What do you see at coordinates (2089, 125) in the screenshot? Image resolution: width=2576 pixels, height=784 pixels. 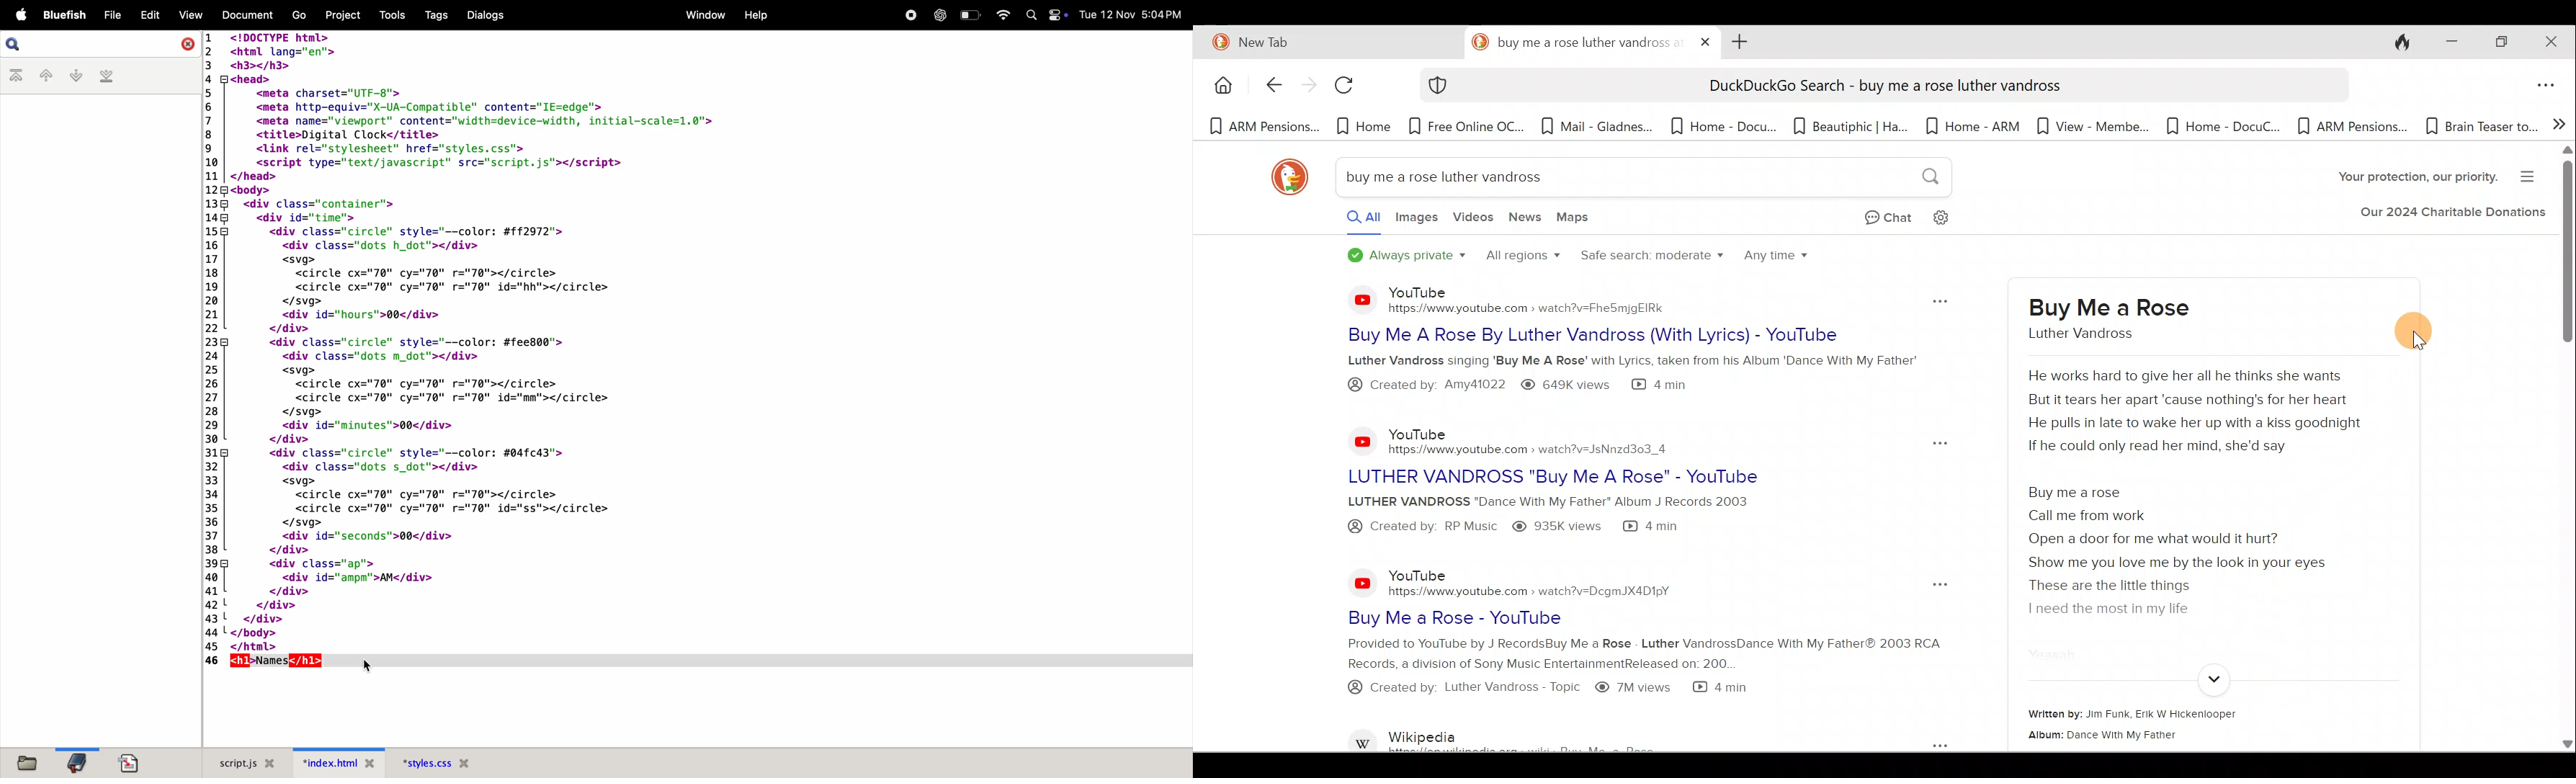 I see `Bookmark 8` at bounding box center [2089, 125].